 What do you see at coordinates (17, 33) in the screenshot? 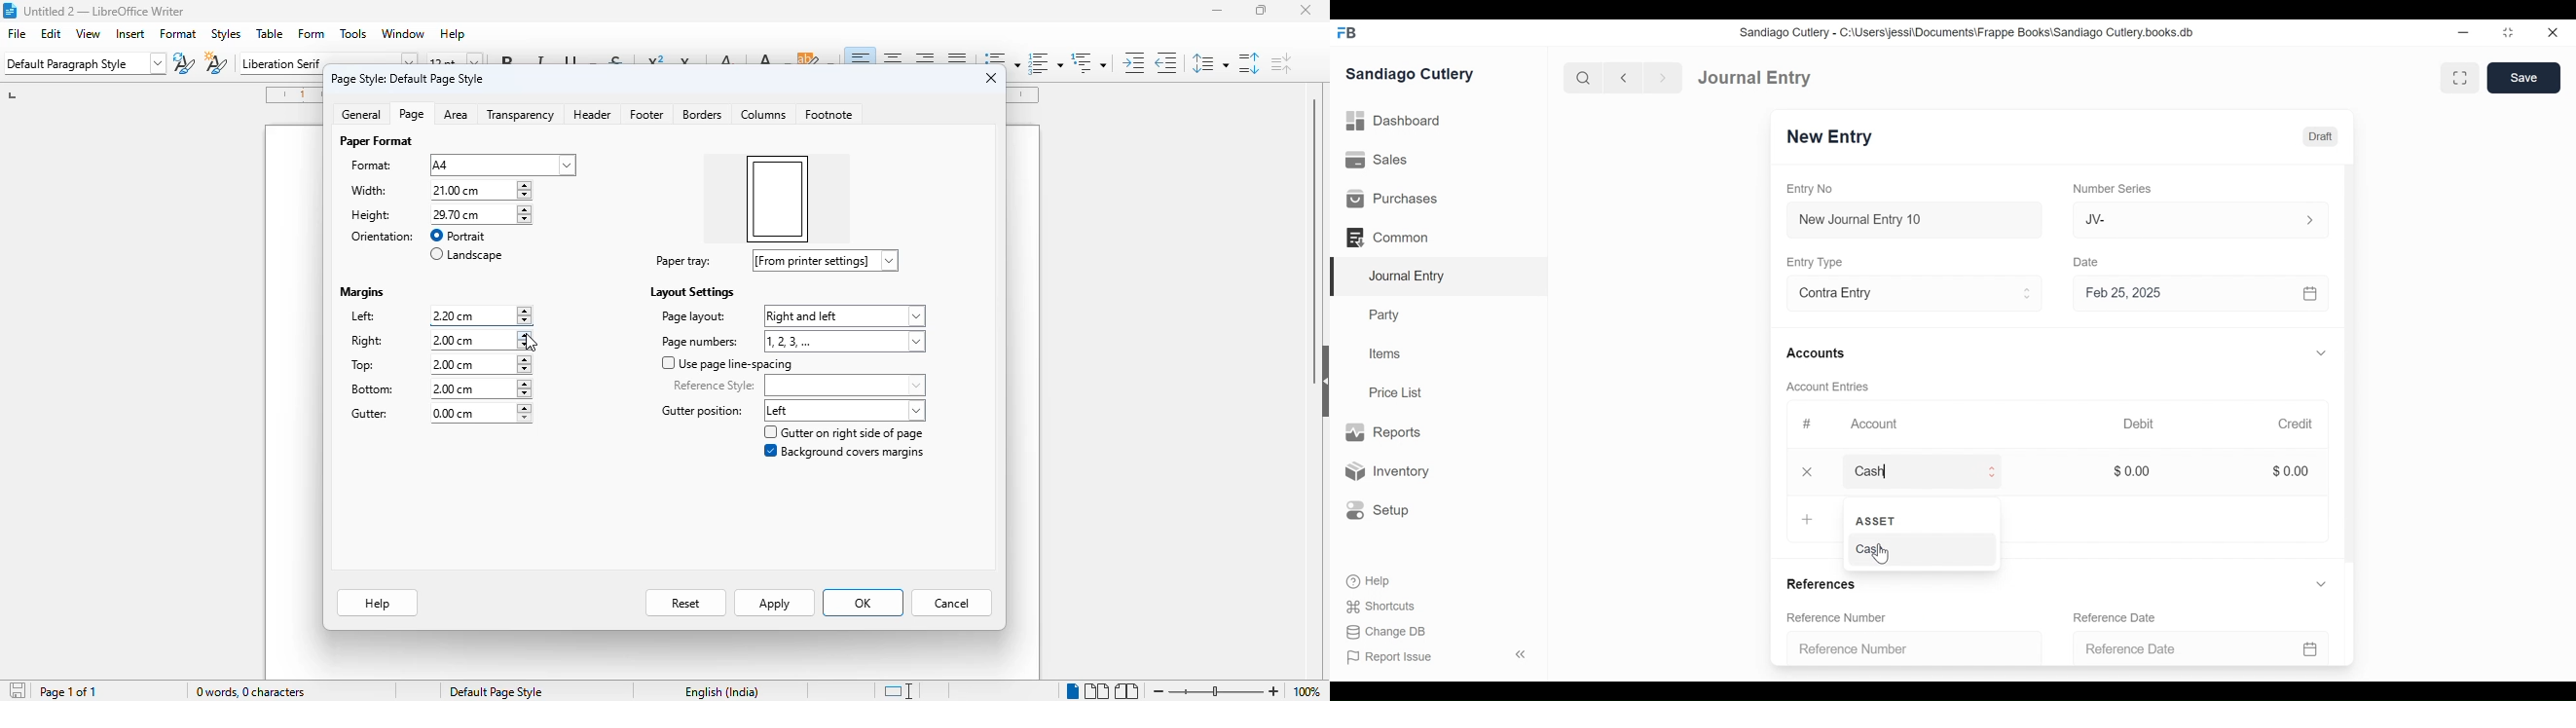
I see `file` at bounding box center [17, 33].